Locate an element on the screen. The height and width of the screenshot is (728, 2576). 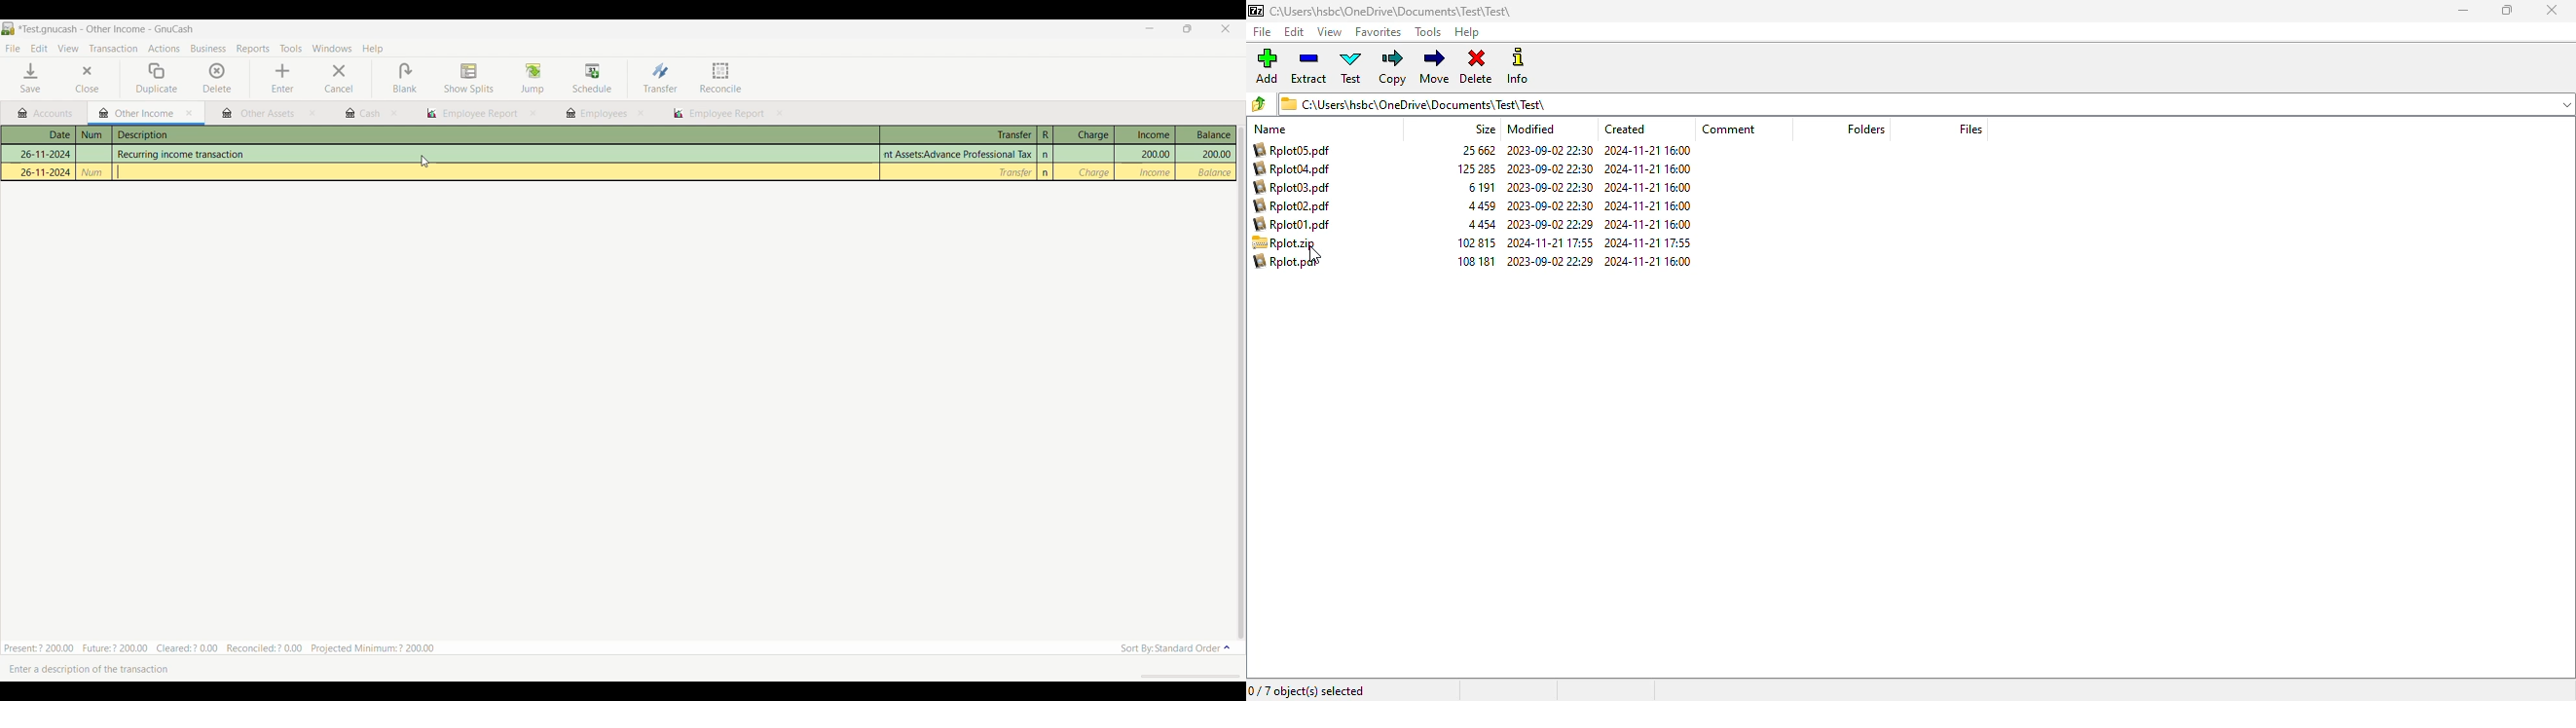
minimize is located at coordinates (2462, 11).